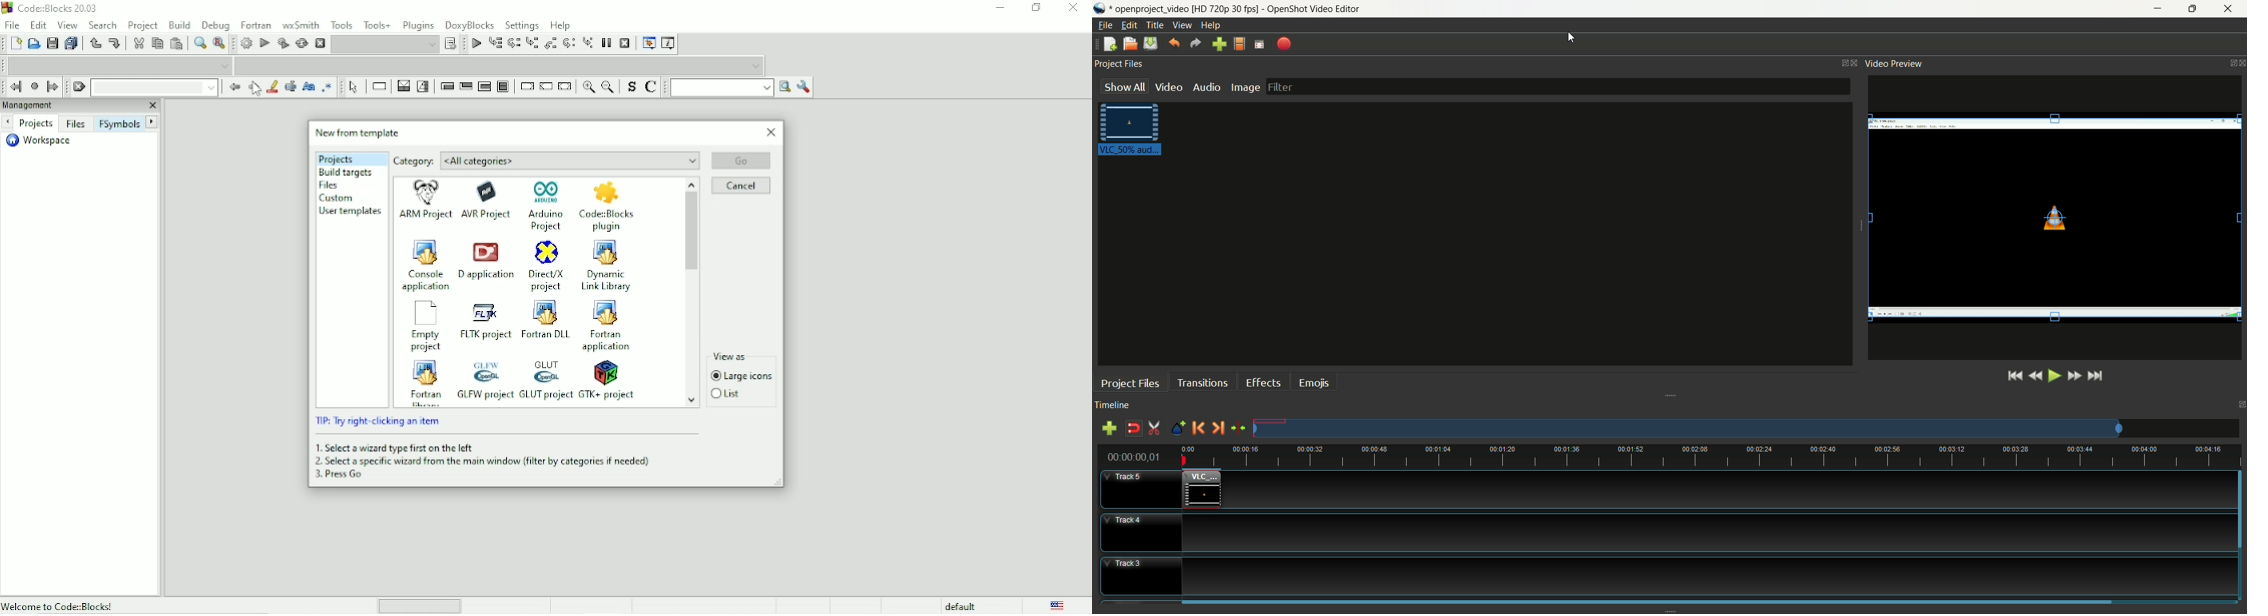  Describe the element at coordinates (606, 207) in the screenshot. I see `Code:Blocks plugin` at that location.